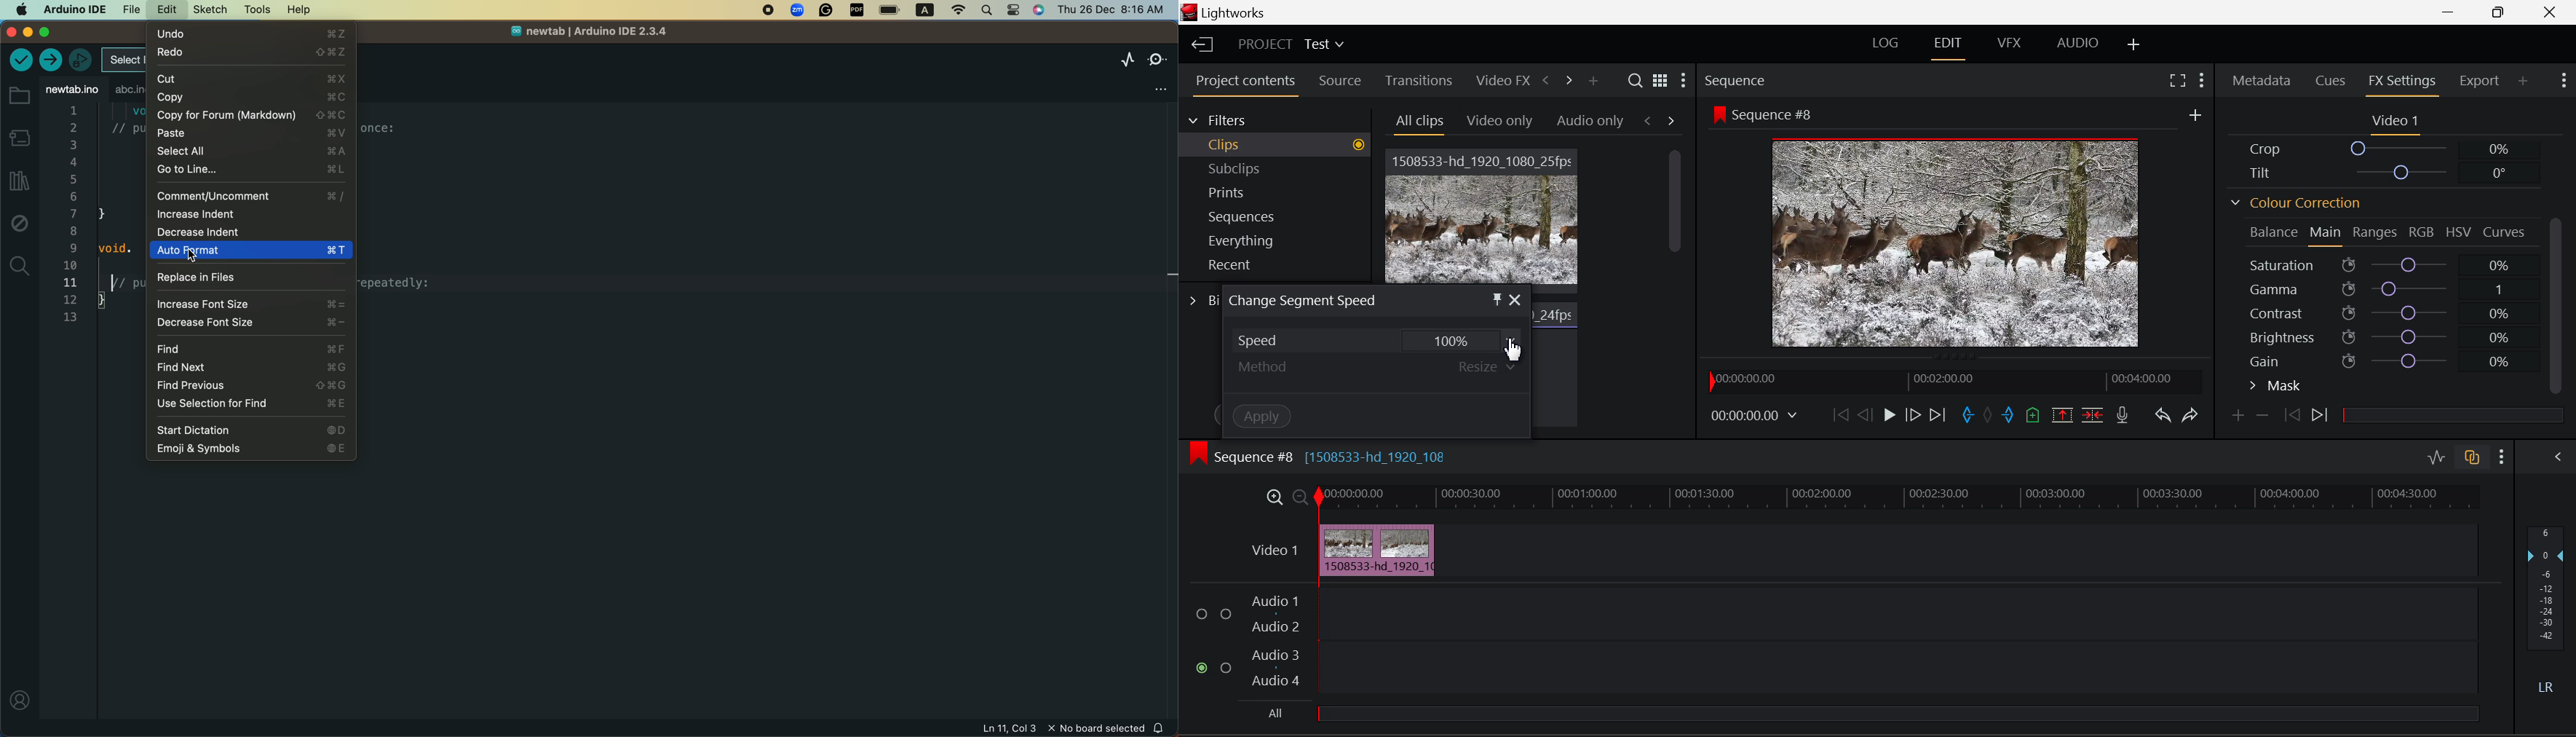  What do you see at coordinates (1277, 599) in the screenshot?
I see `Audio 1` at bounding box center [1277, 599].